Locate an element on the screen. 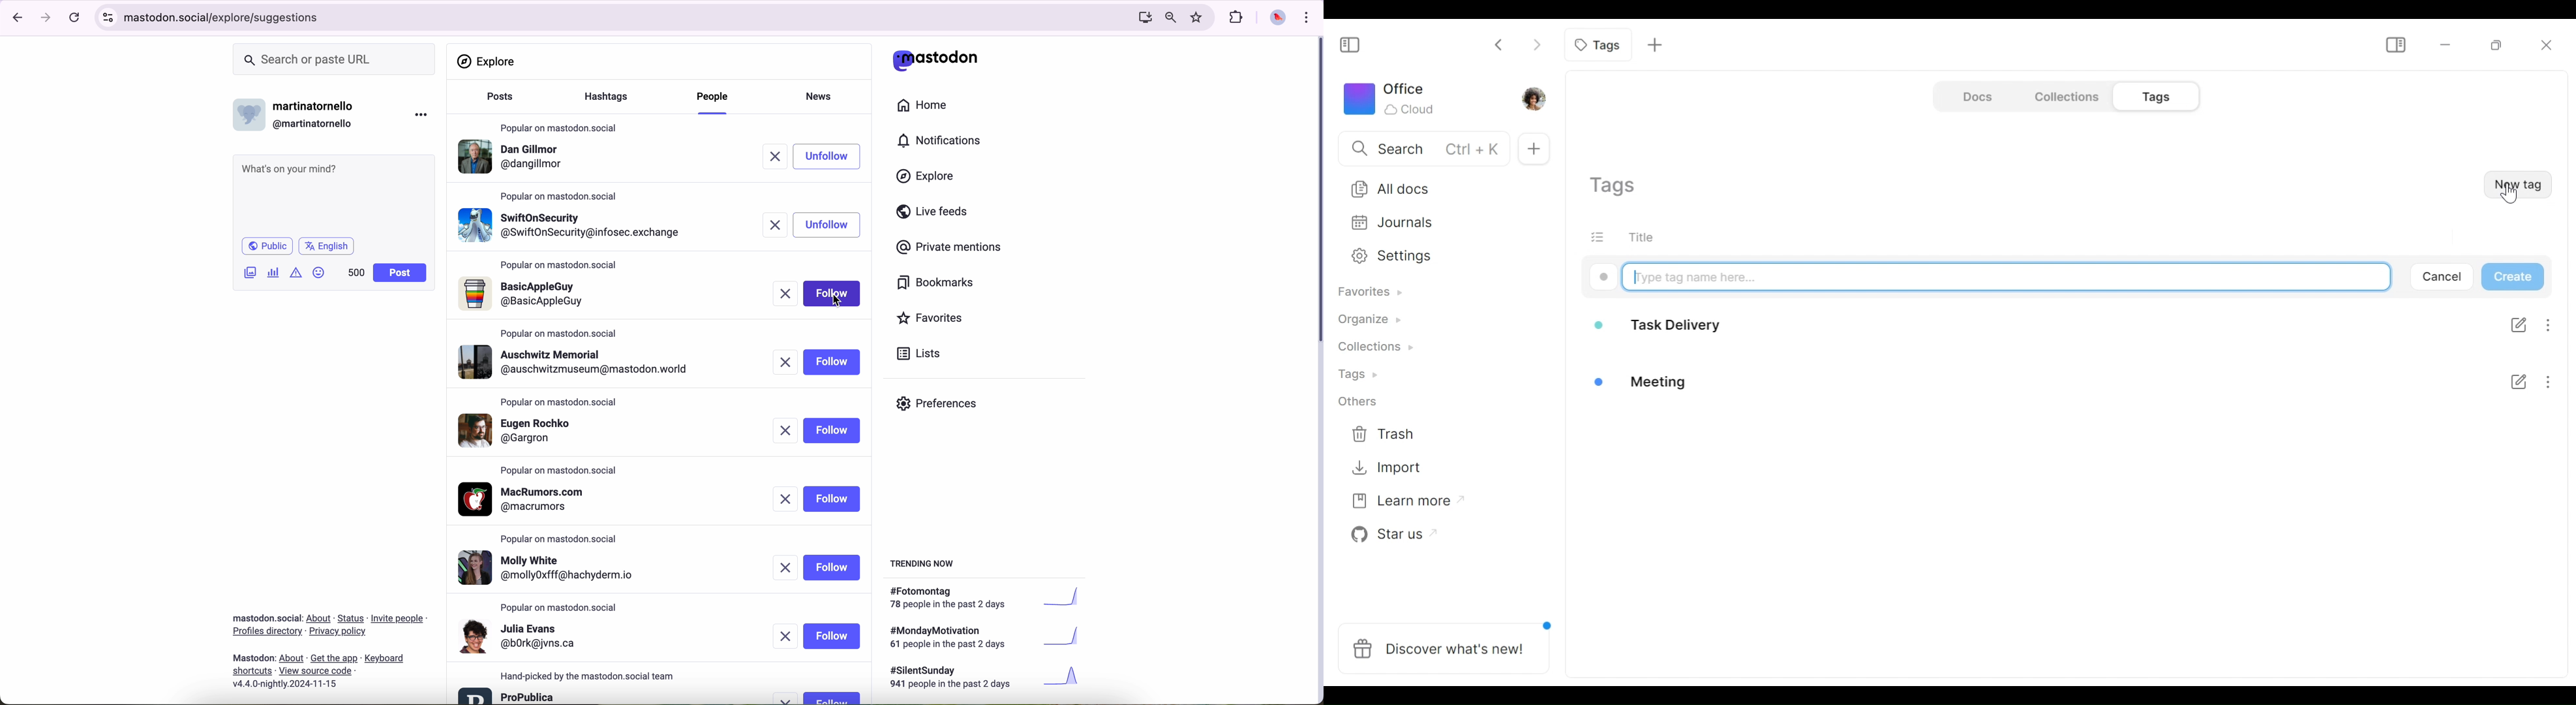 The width and height of the screenshot is (2576, 728). New Tag is located at coordinates (2516, 183).